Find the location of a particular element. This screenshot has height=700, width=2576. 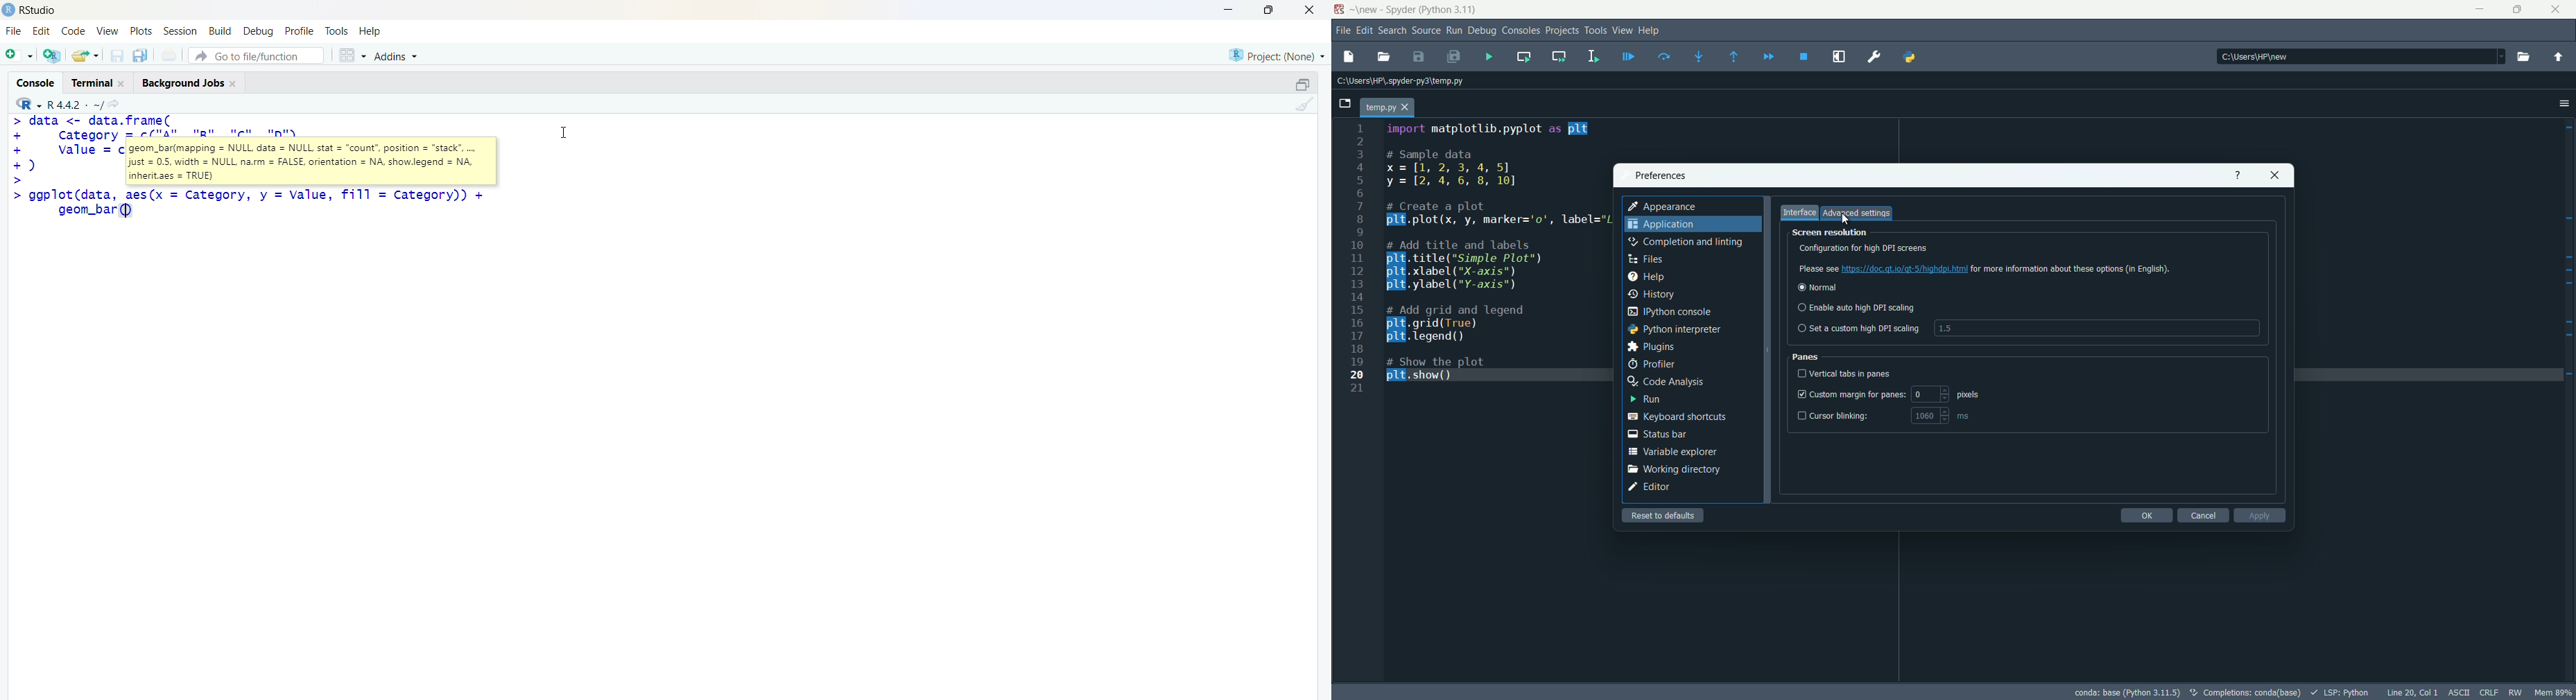

code is located at coordinates (73, 31).